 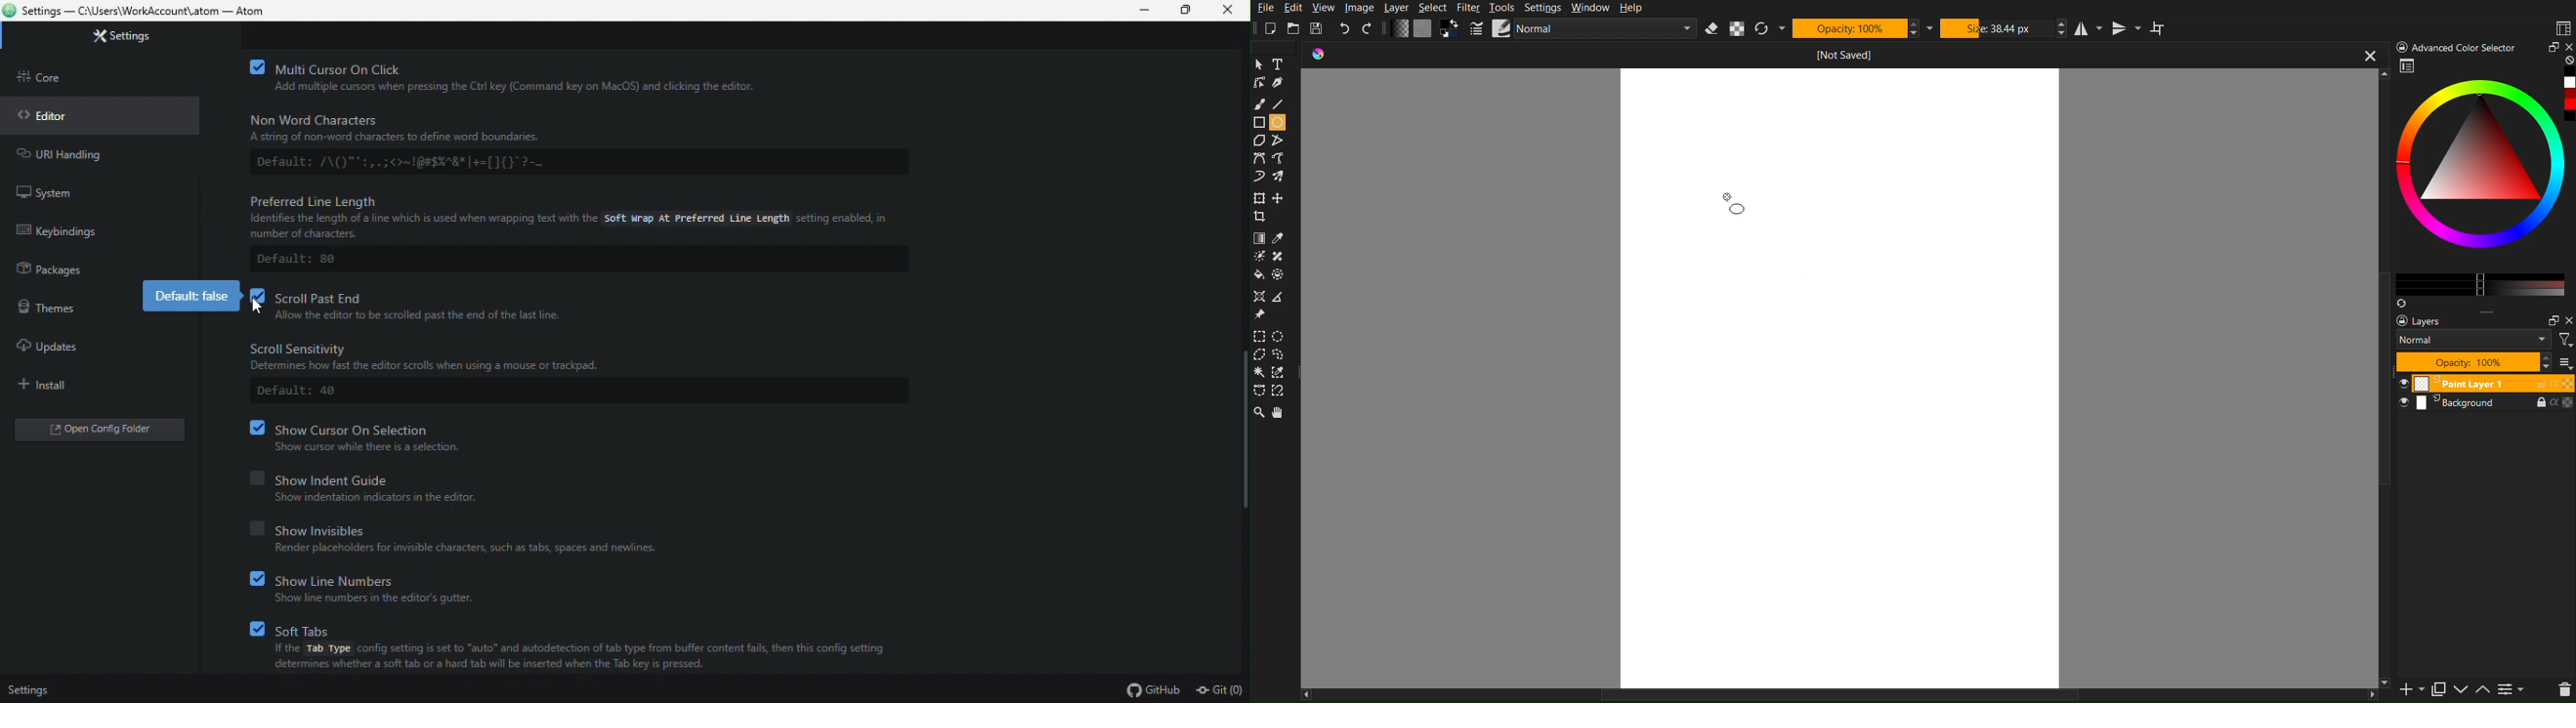 I want to click on del, so click(x=2569, y=692).